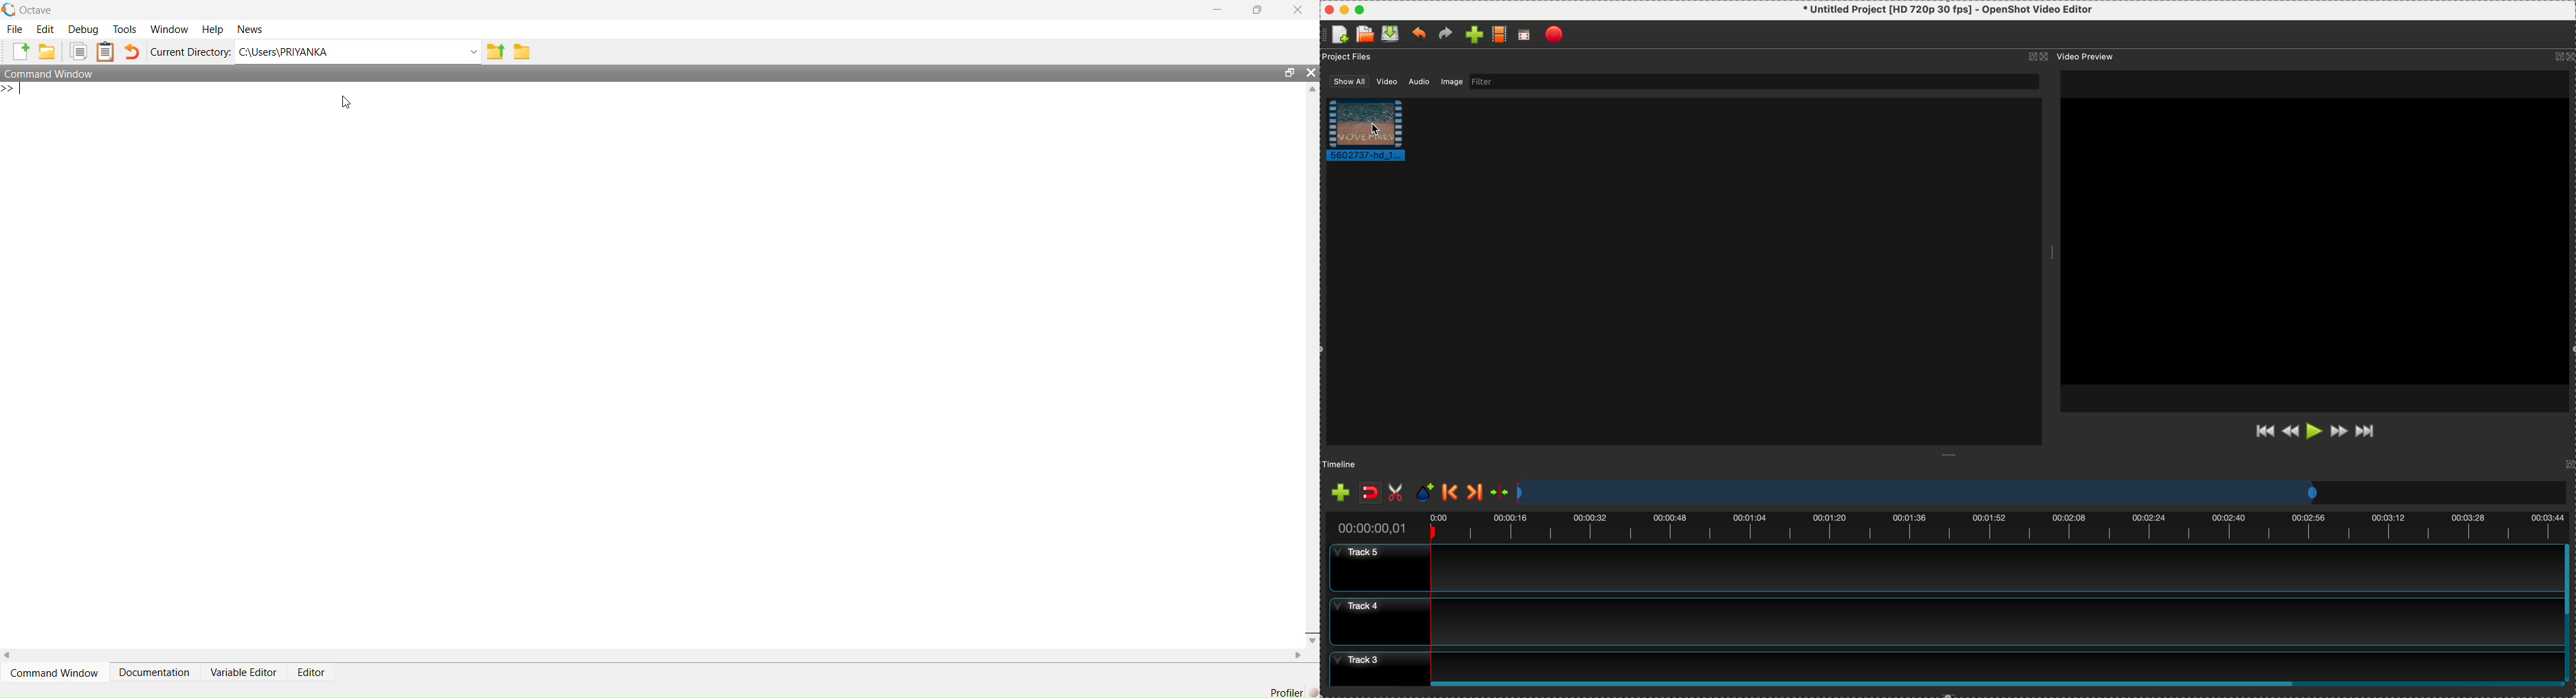 This screenshot has width=2576, height=700. What do you see at coordinates (1476, 492) in the screenshot?
I see `next marker` at bounding box center [1476, 492].